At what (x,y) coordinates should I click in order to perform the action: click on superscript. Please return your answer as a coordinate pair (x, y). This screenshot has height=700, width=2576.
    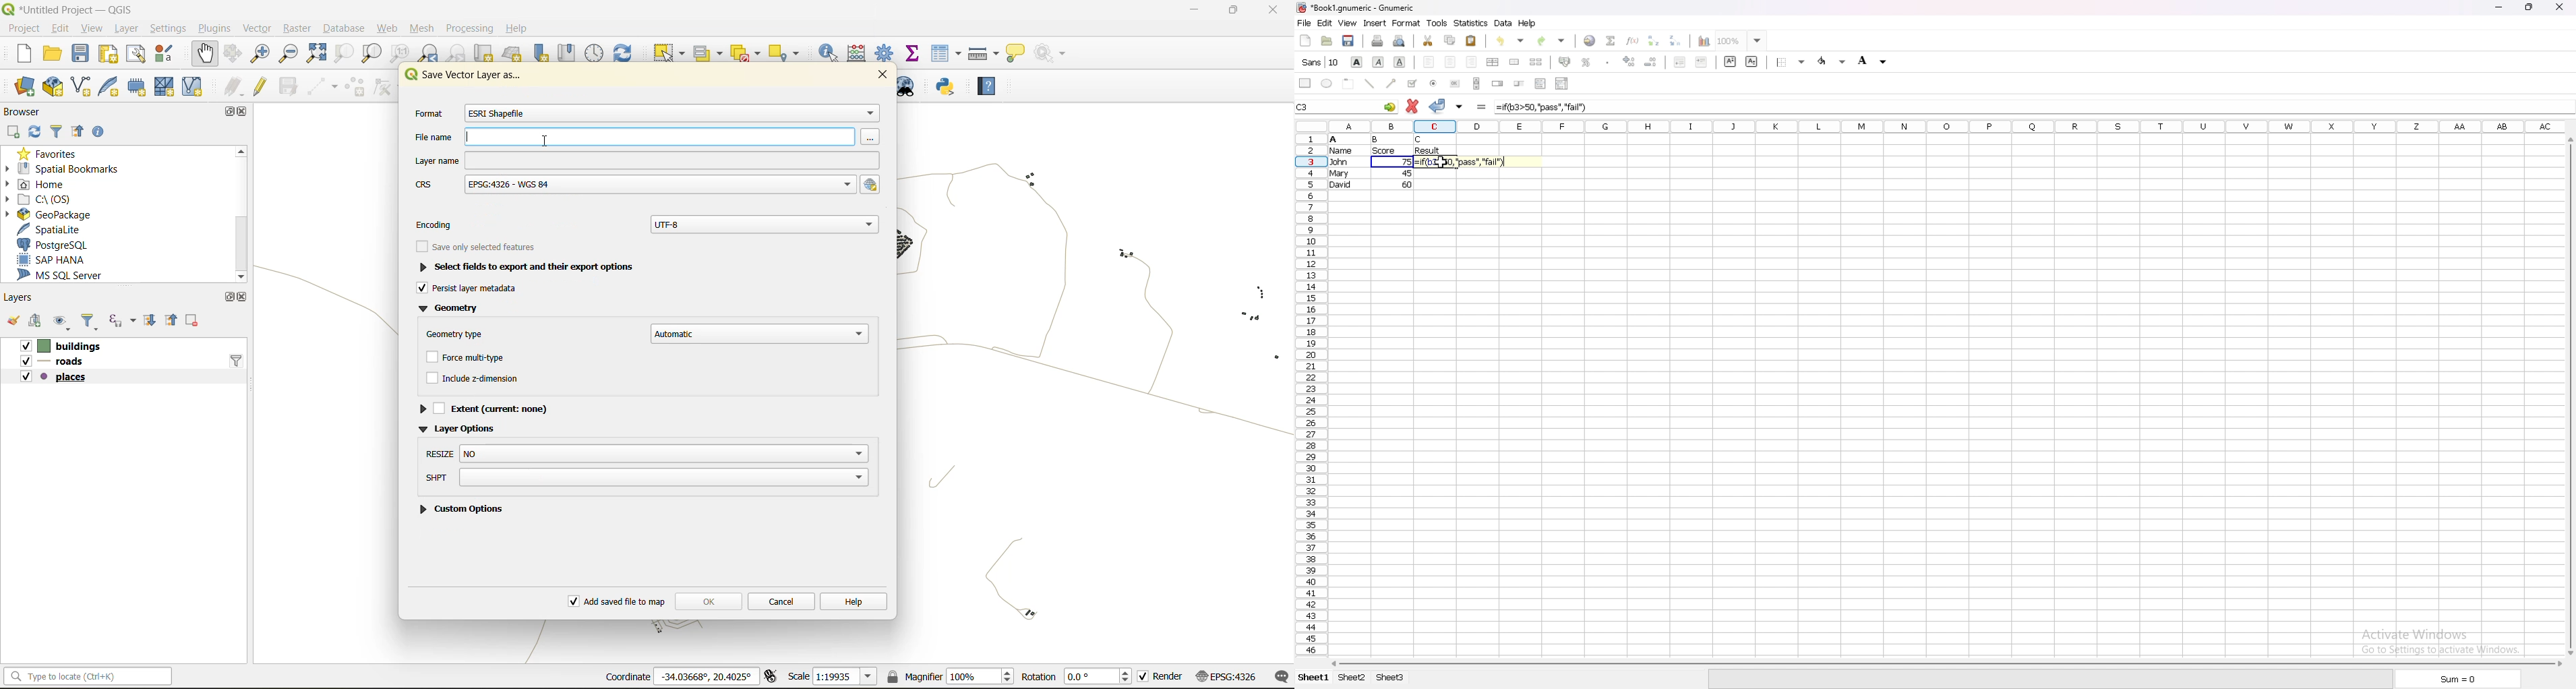
    Looking at the image, I should click on (1730, 61).